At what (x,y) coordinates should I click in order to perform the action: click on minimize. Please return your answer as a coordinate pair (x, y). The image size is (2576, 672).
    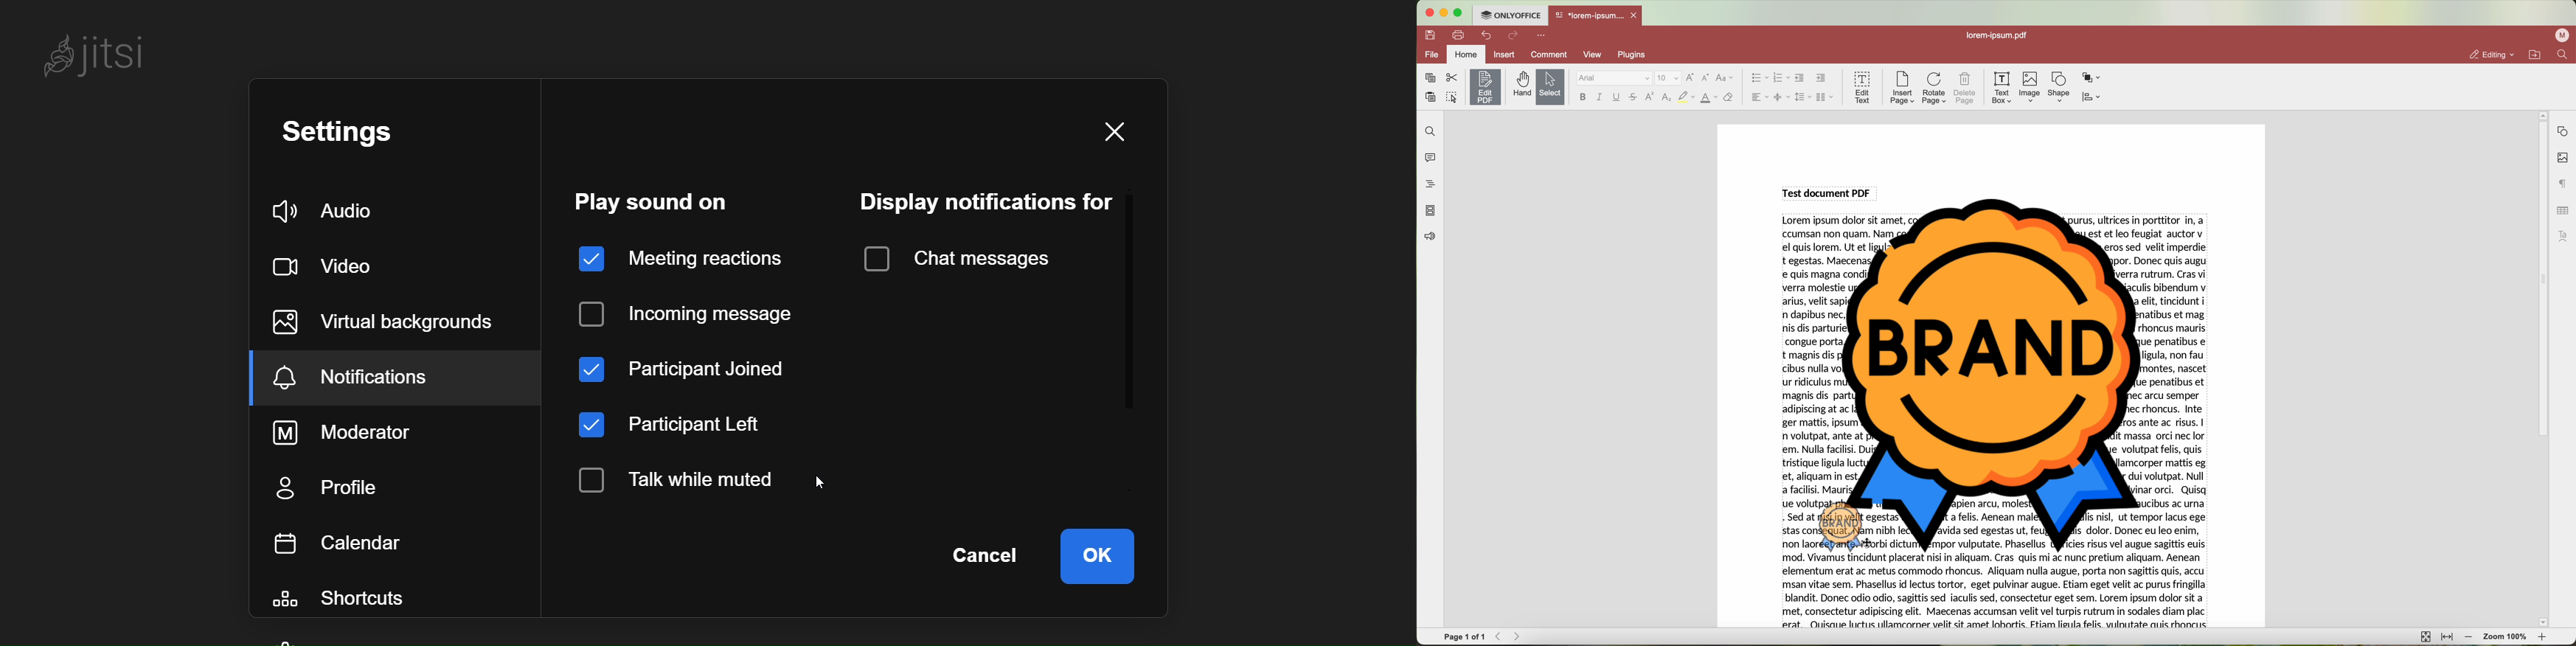
    Looking at the image, I should click on (1443, 12).